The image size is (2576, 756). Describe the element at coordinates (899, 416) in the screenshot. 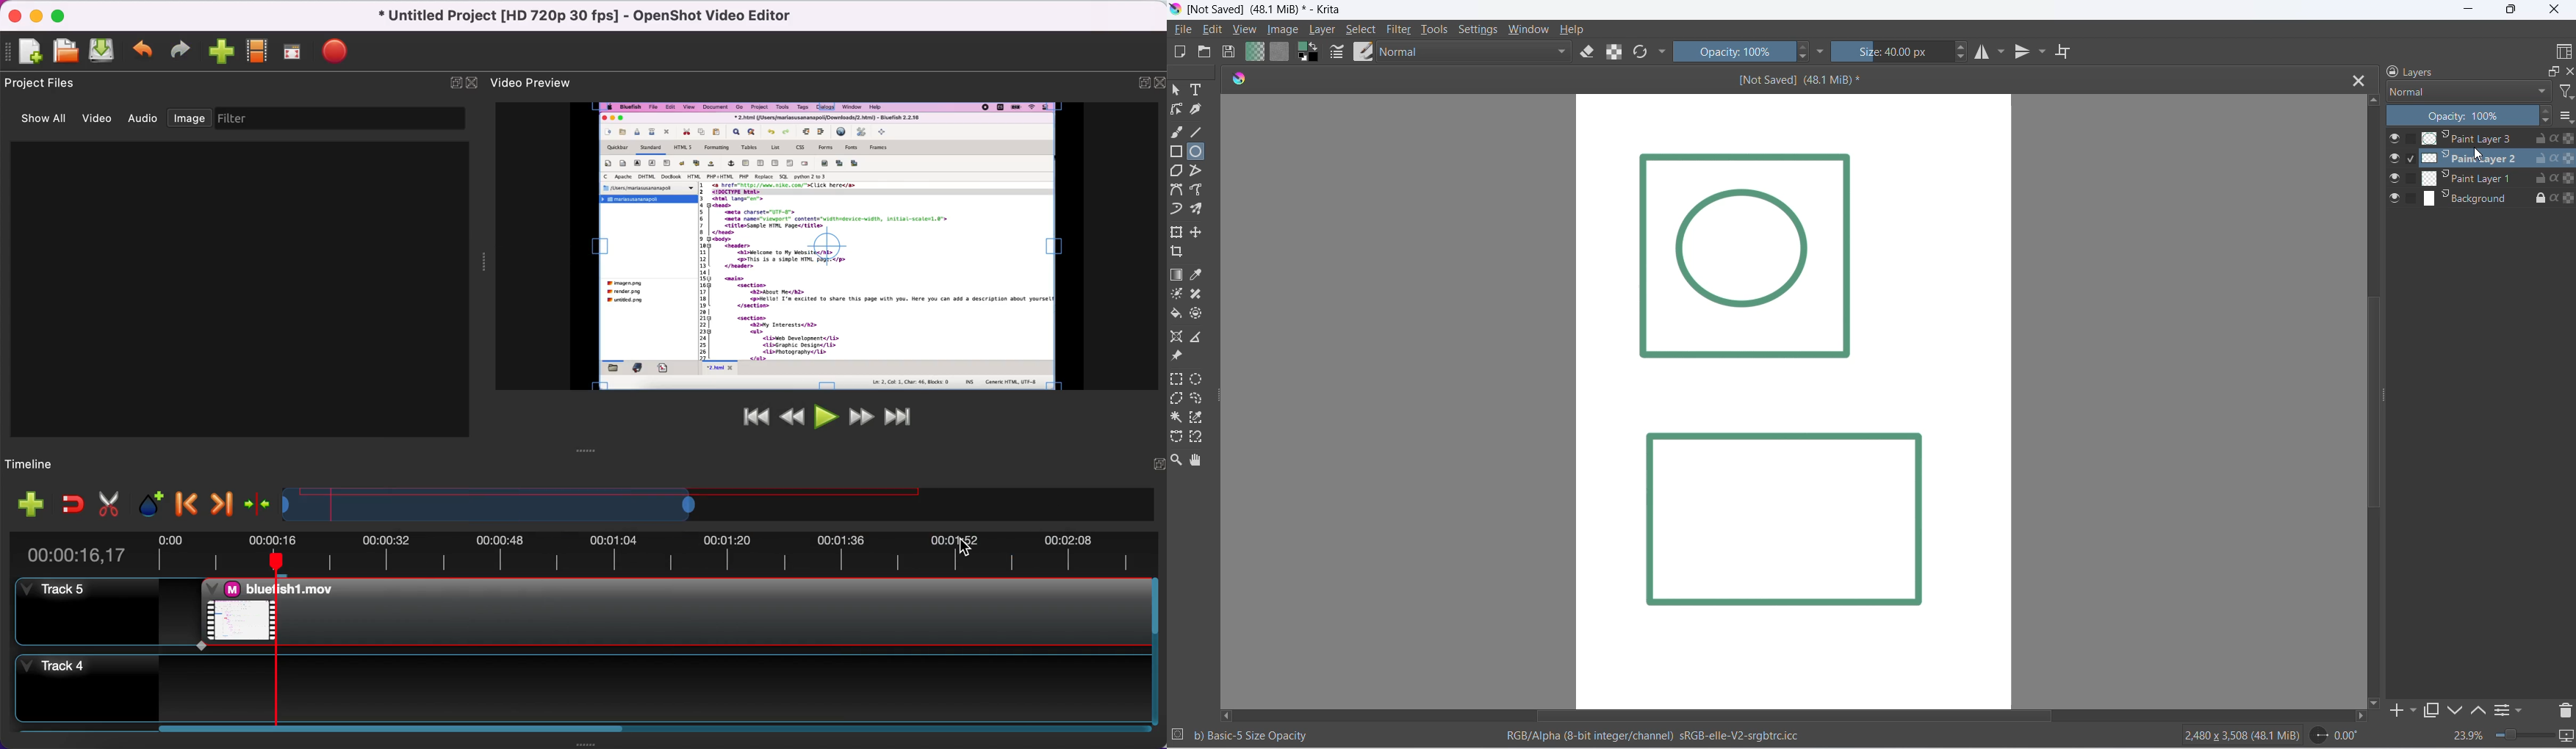

I see `jump to end` at that location.